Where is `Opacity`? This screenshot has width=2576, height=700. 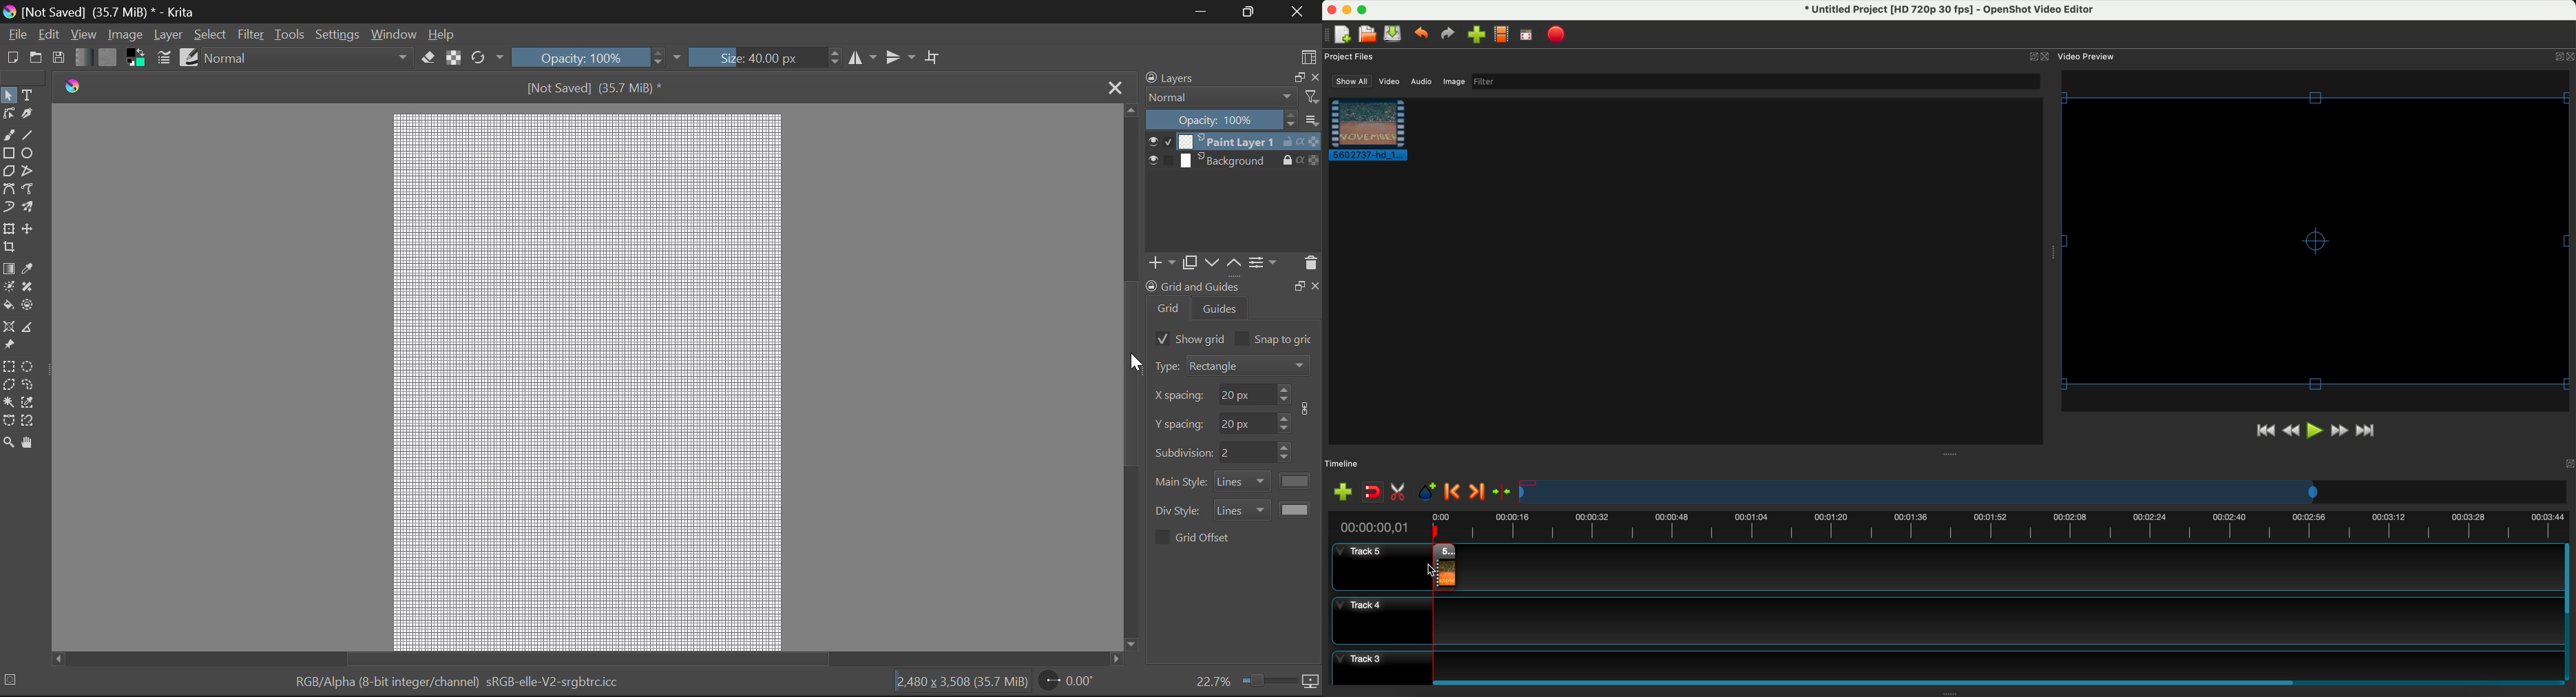 Opacity is located at coordinates (596, 57).